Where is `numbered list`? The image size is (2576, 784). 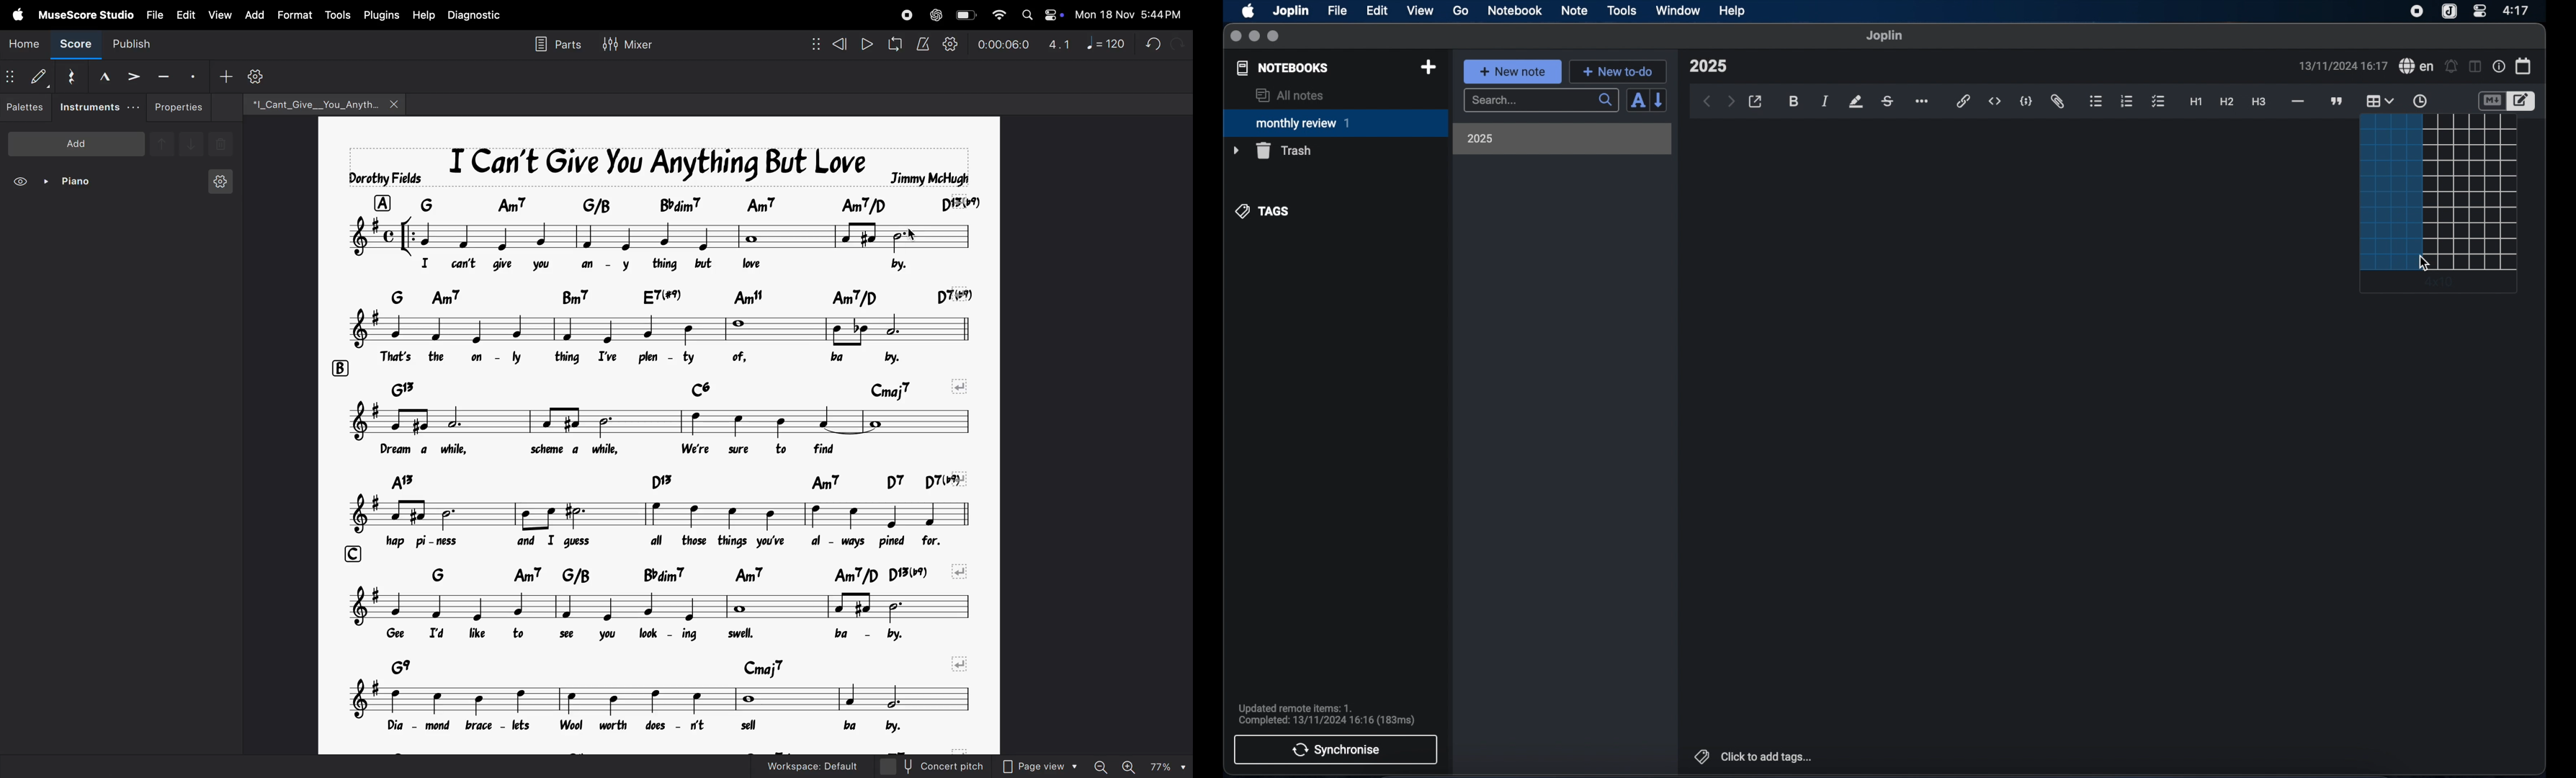
numbered list is located at coordinates (2126, 101).